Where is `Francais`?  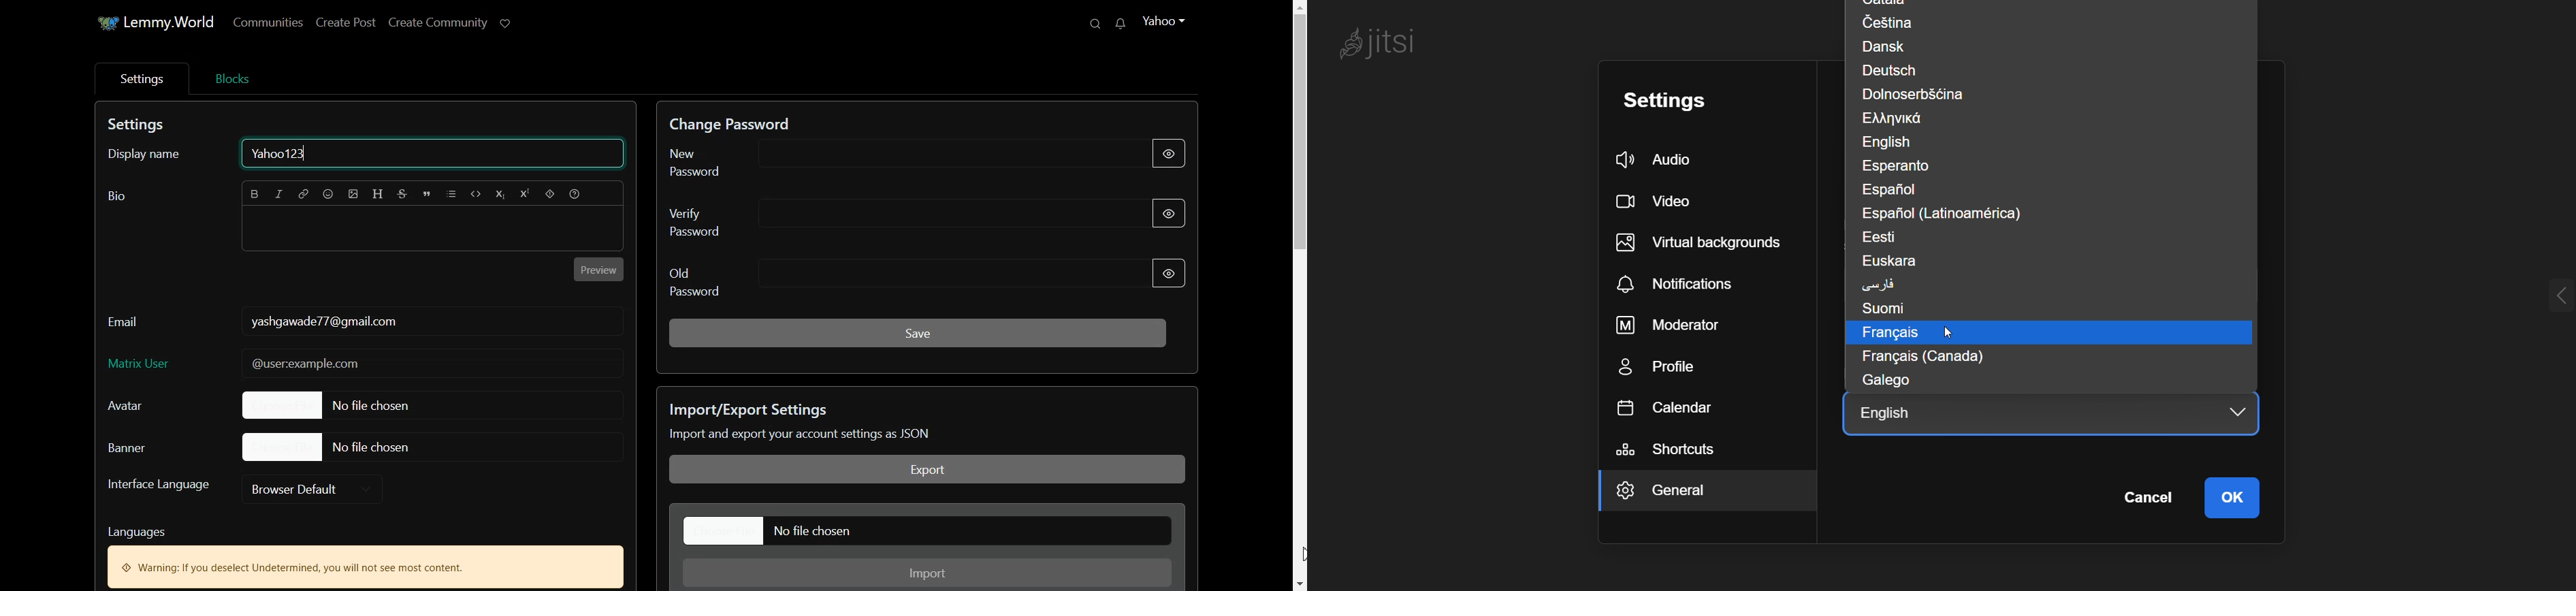
Francais is located at coordinates (1883, 333).